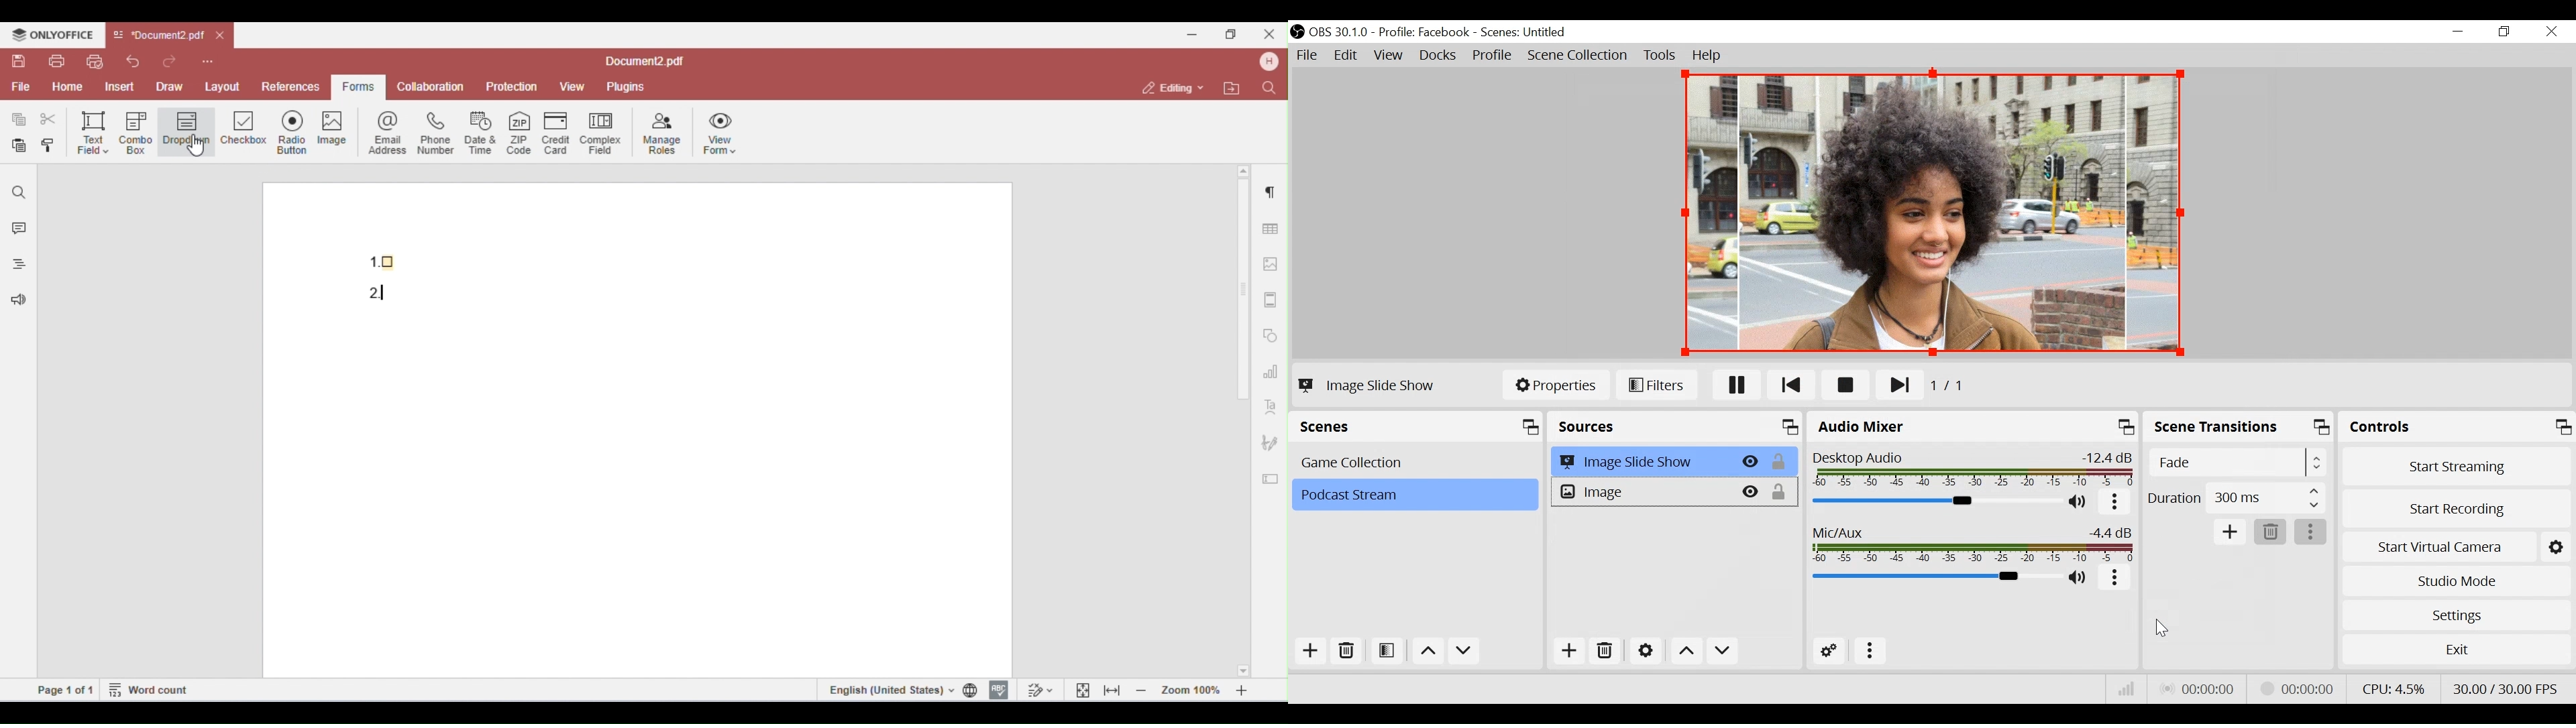 The width and height of the screenshot is (2576, 728). Describe the element at coordinates (1309, 651) in the screenshot. I see `Add` at that location.